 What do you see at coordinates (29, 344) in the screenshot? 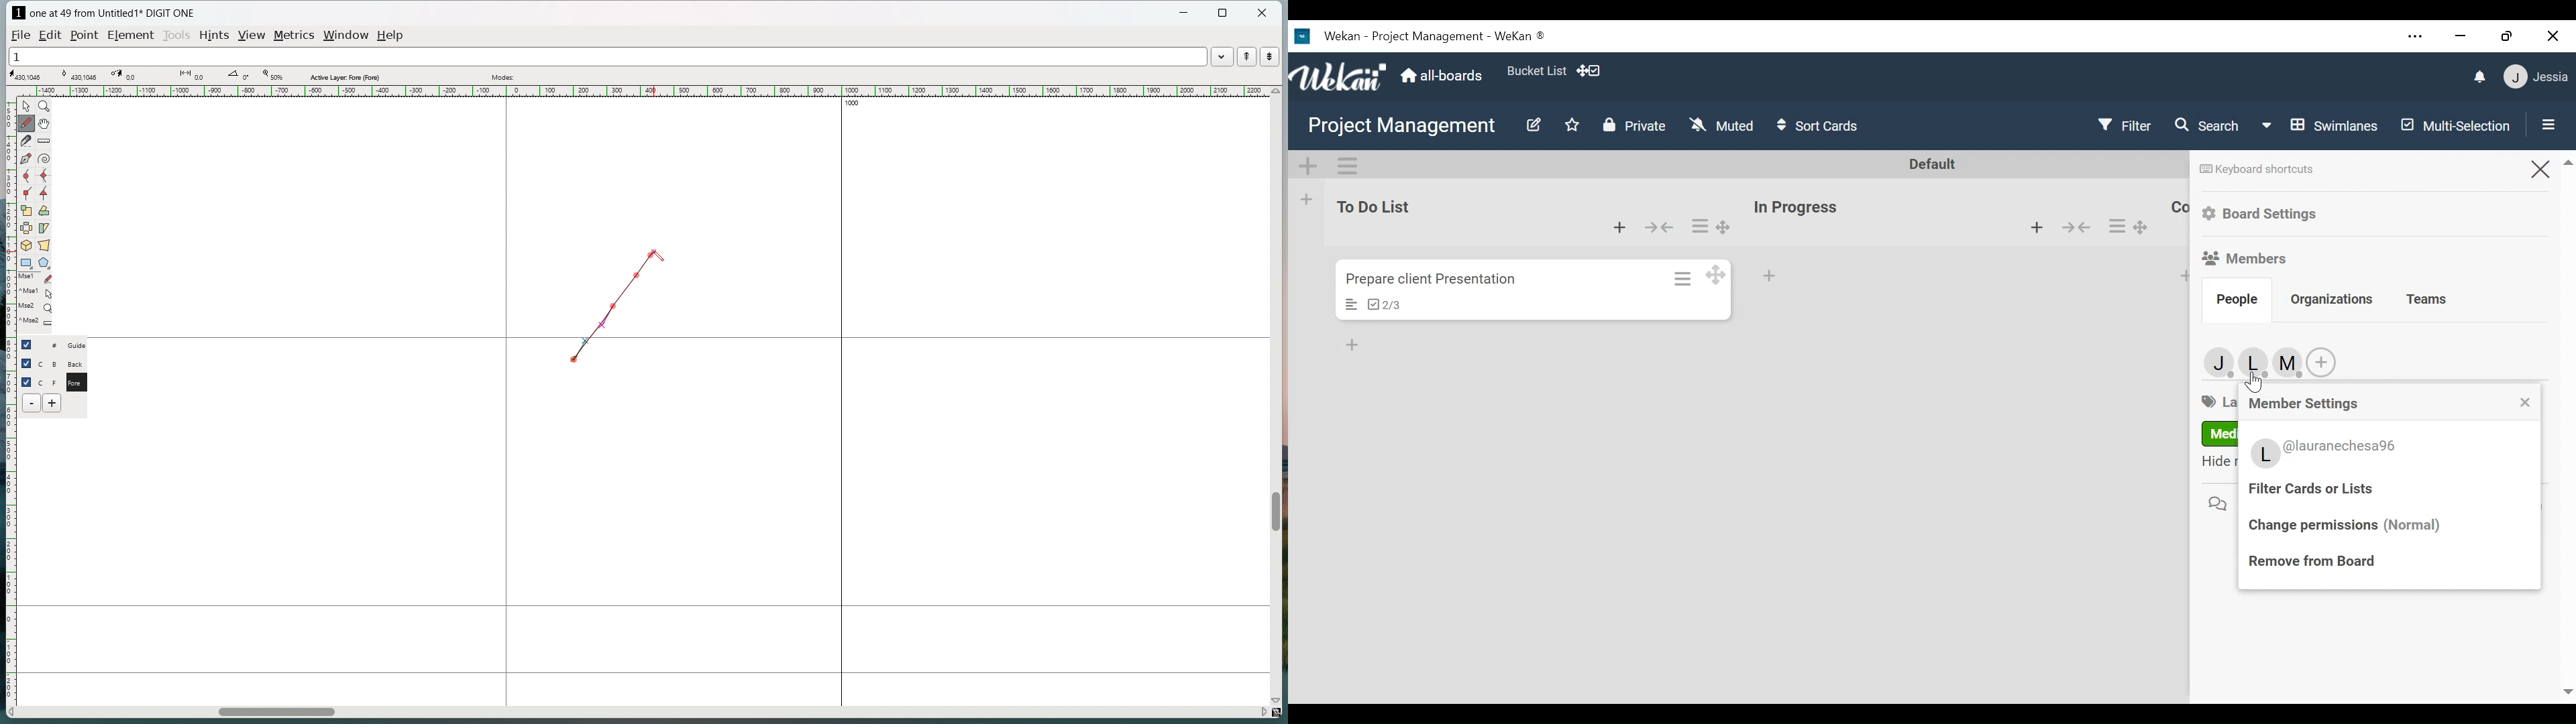
I see `checkbox` at bounding box center [29, 344].